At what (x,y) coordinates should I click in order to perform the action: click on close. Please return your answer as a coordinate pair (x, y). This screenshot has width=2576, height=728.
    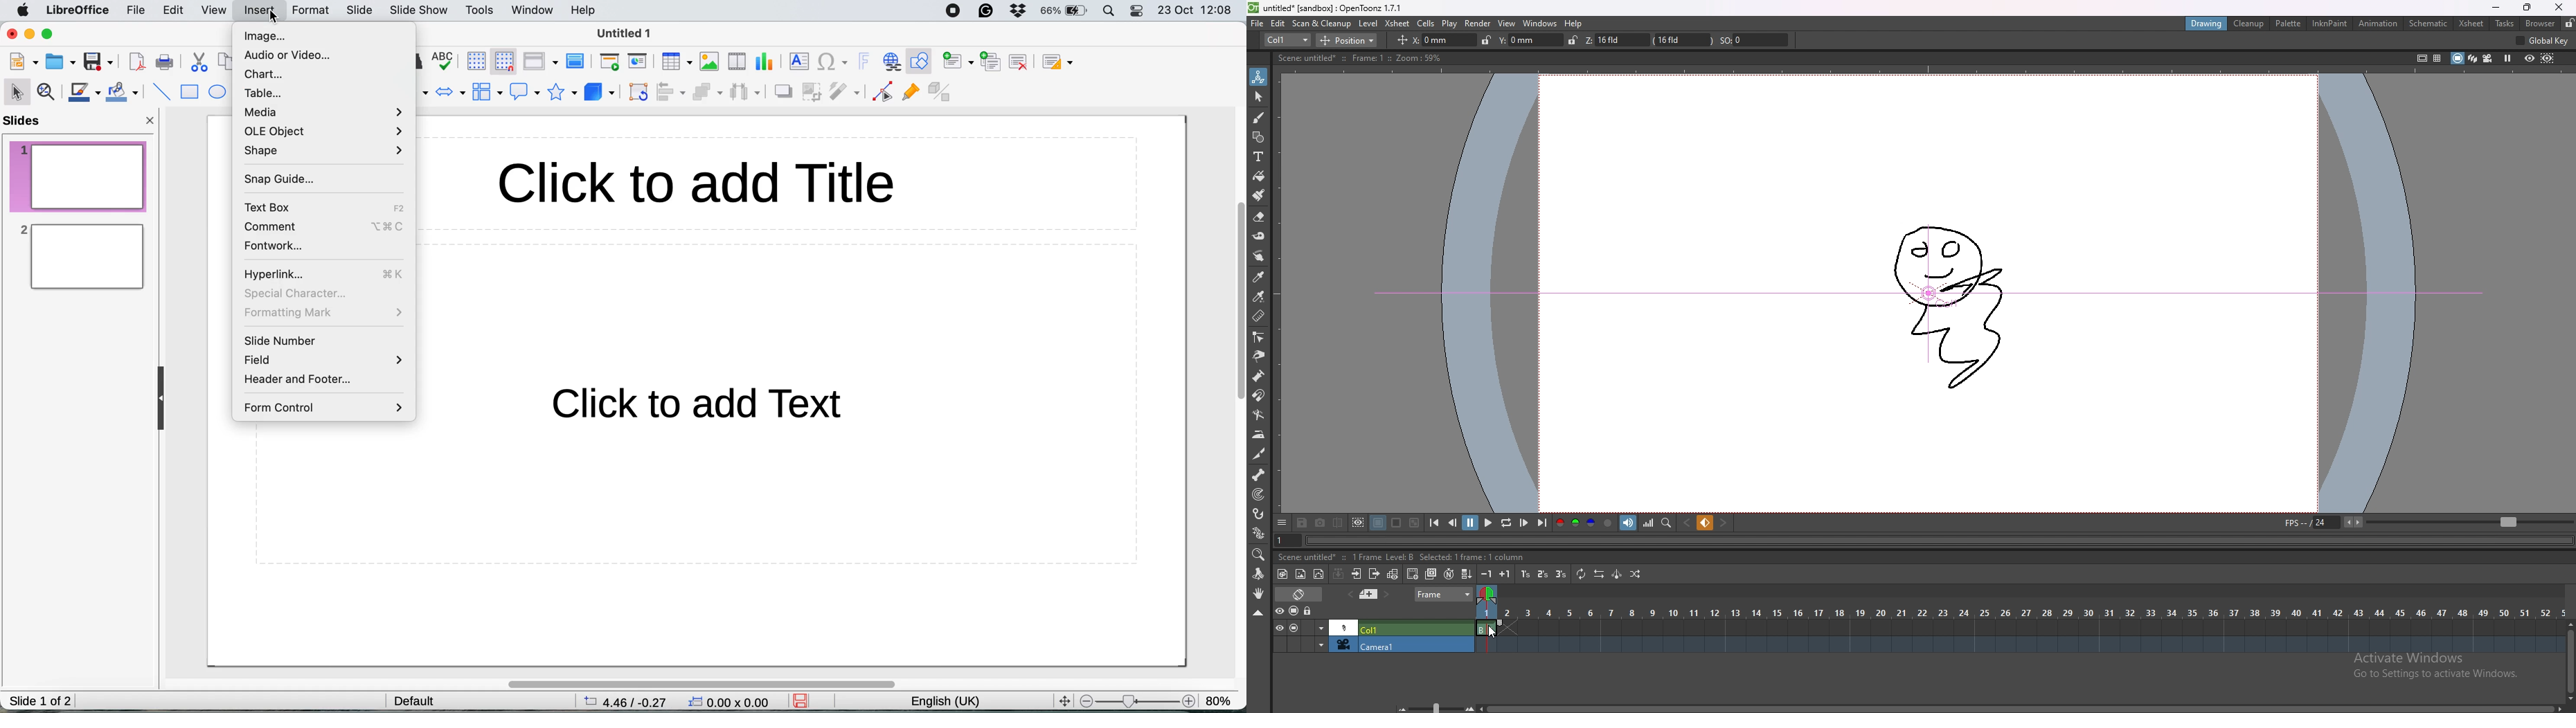
    Looking at the image, I should click on (151, 123).